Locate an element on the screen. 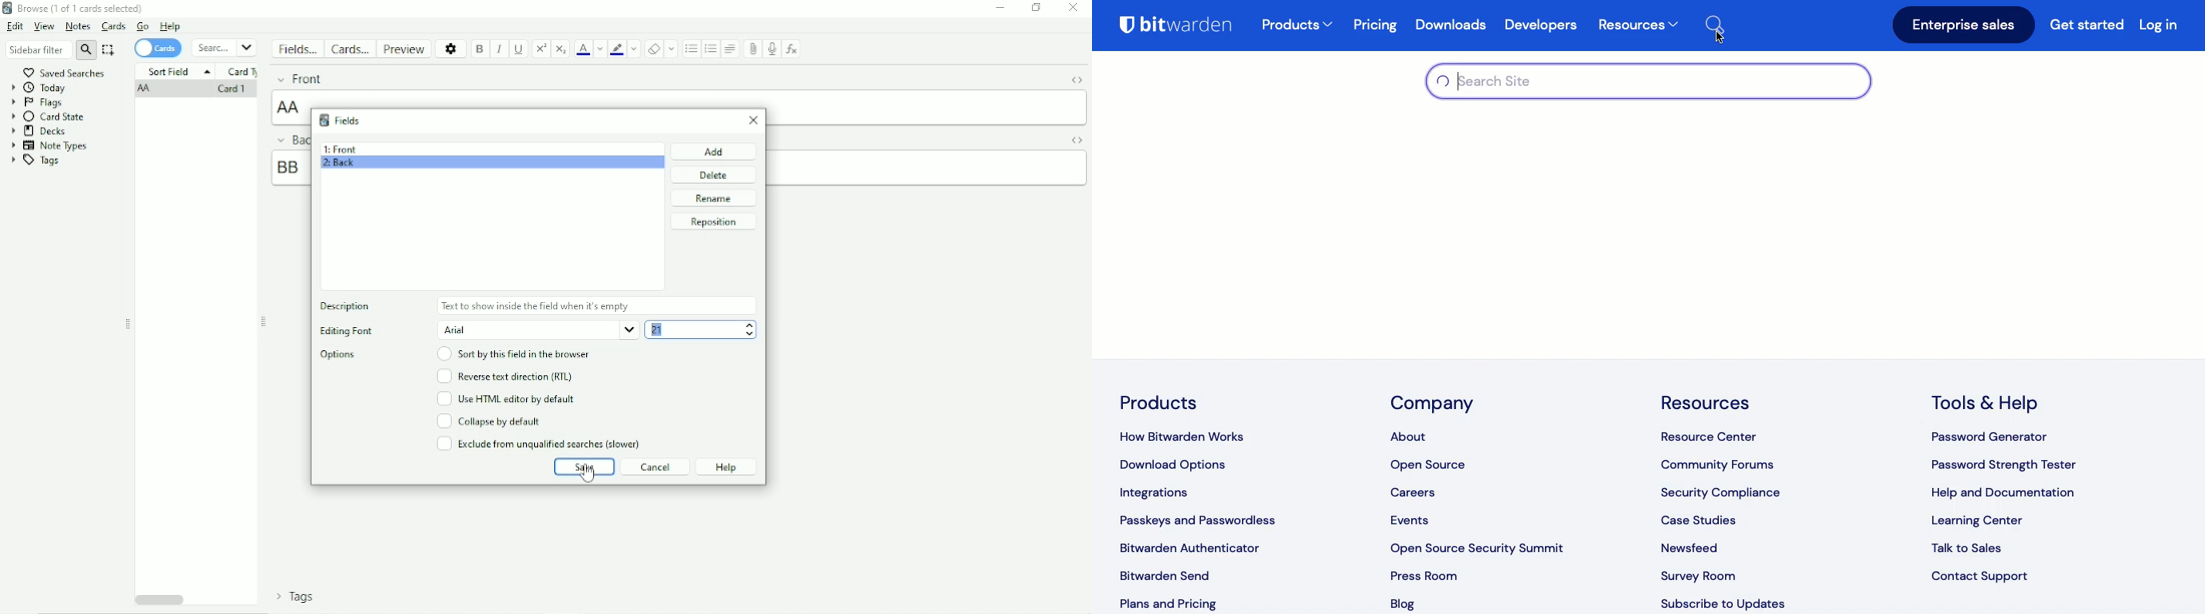  Saved Searches is located at coordinates (66, 72).